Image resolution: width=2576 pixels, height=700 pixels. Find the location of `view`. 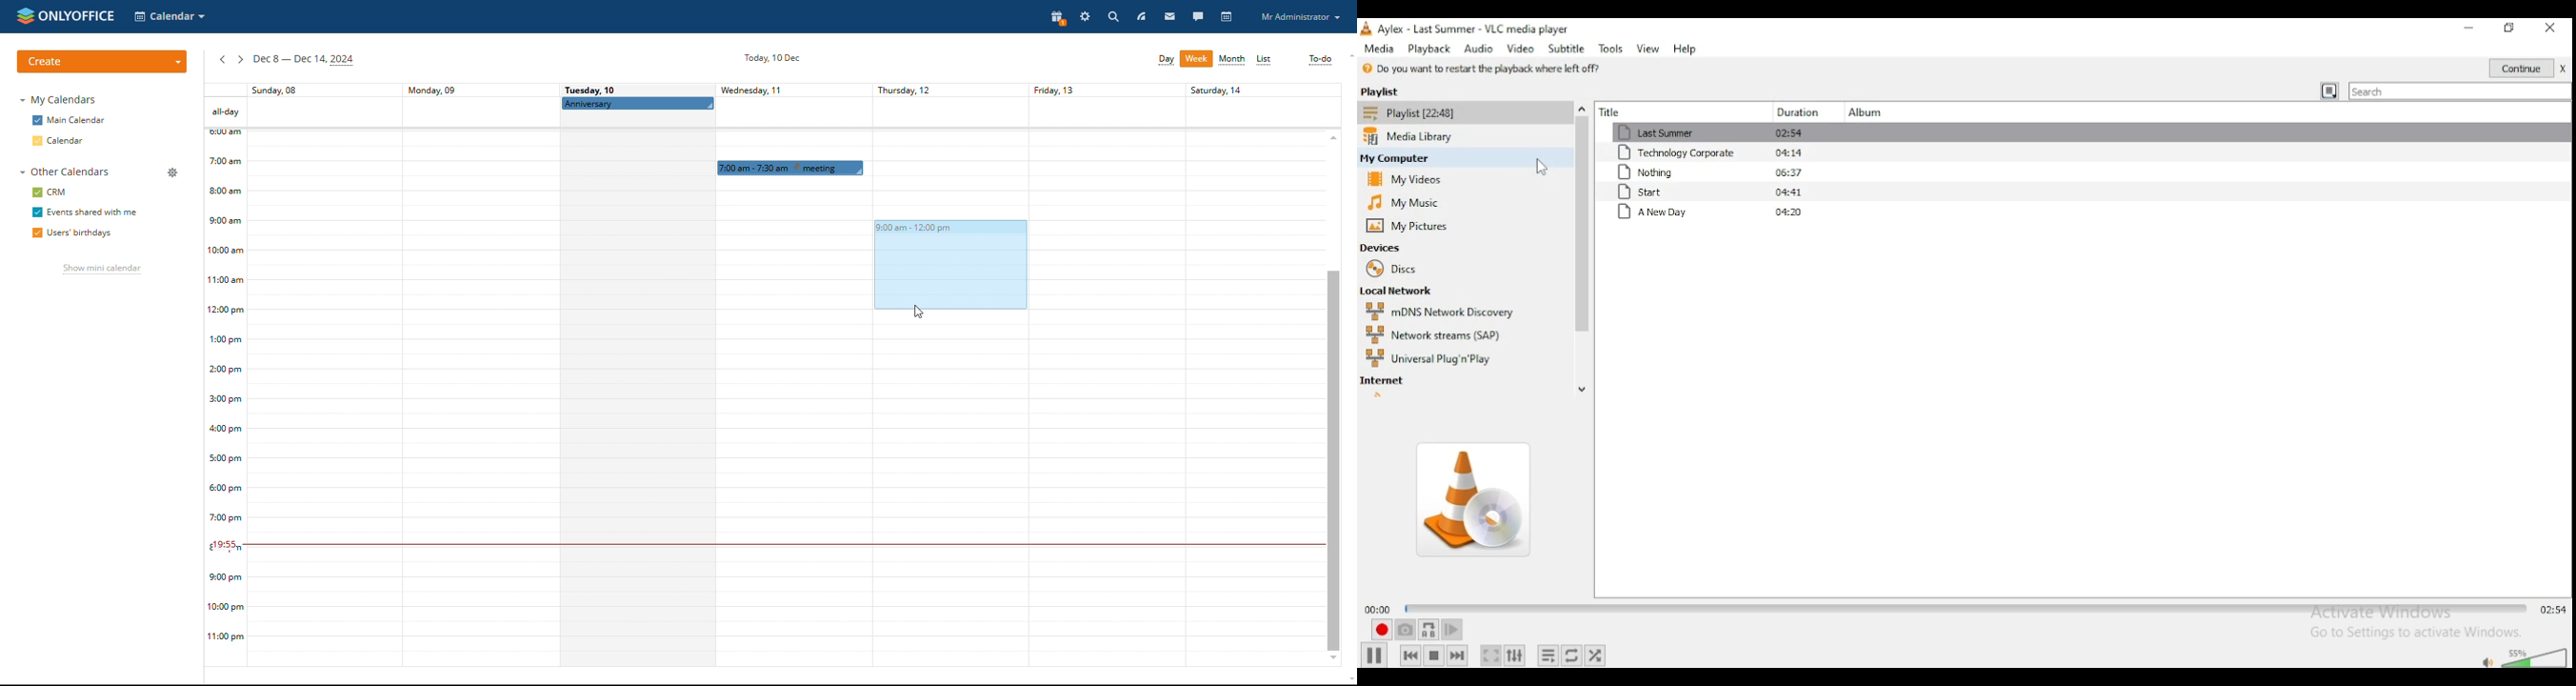

view is located at coordinates (1648, 50).